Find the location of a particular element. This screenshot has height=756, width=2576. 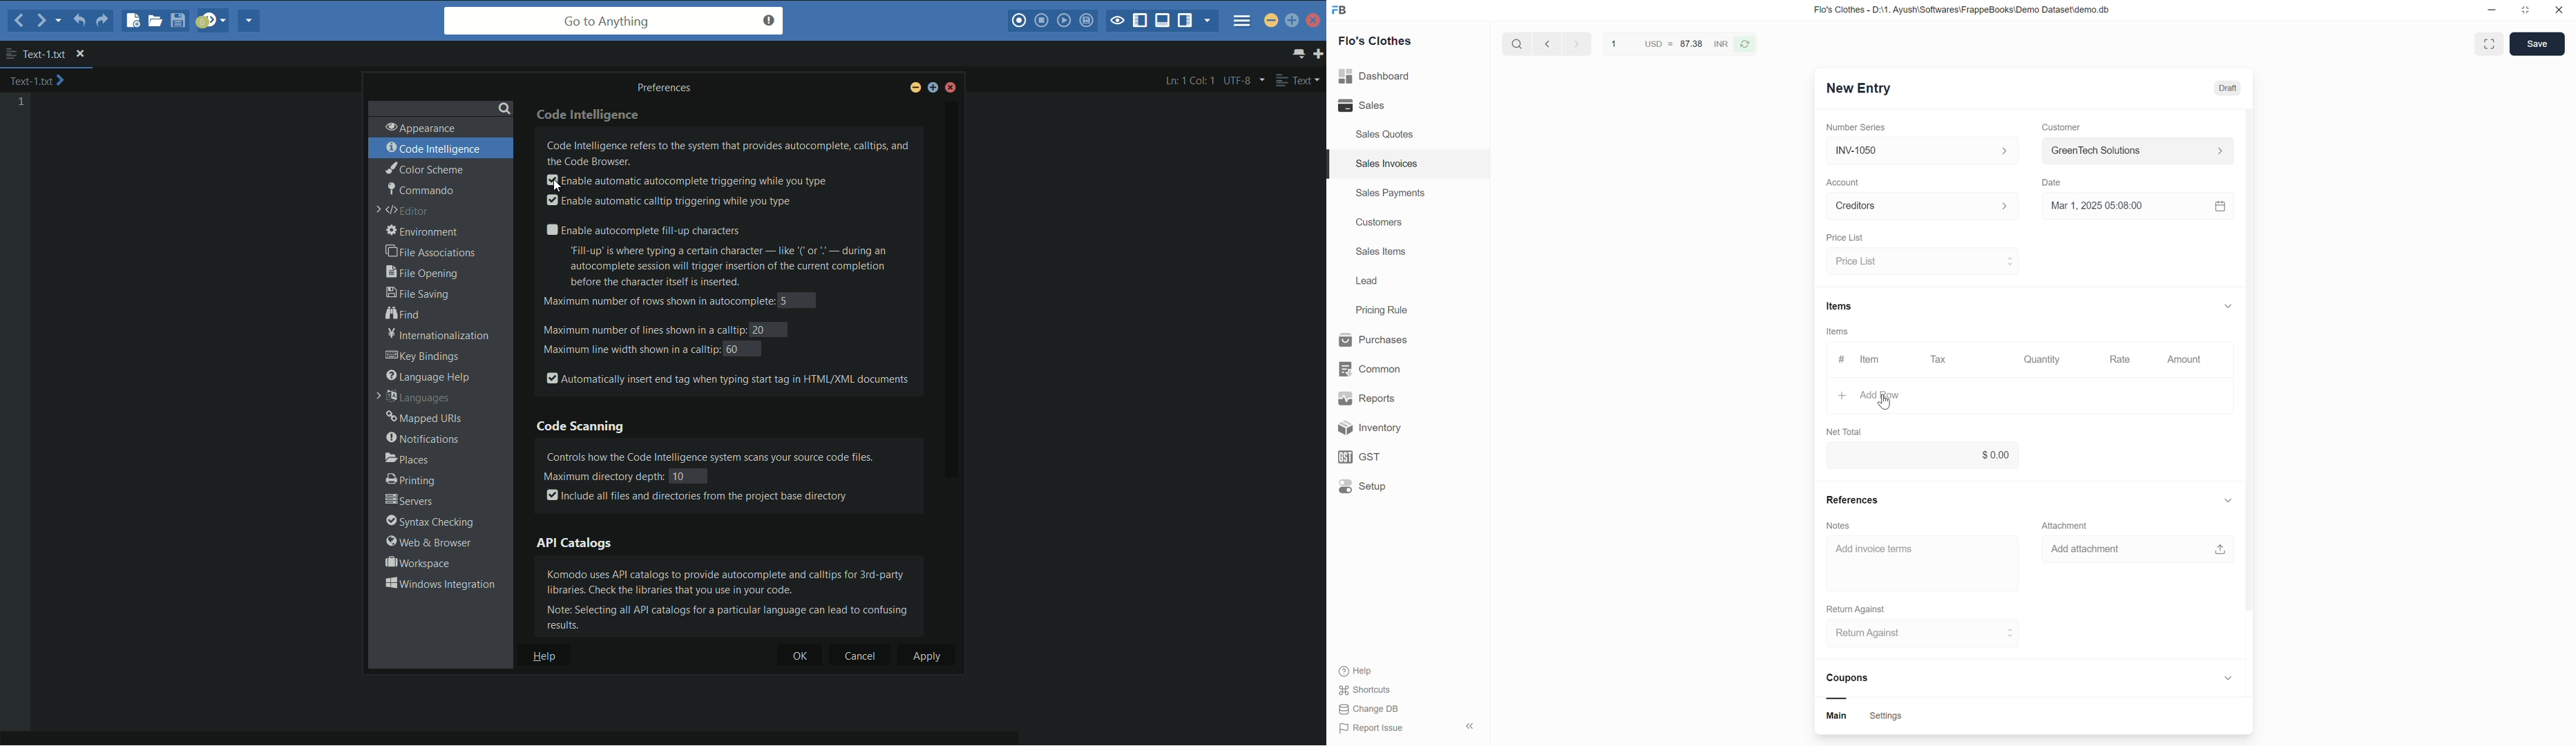

Purchases  is located at coordinates (1389, 338).